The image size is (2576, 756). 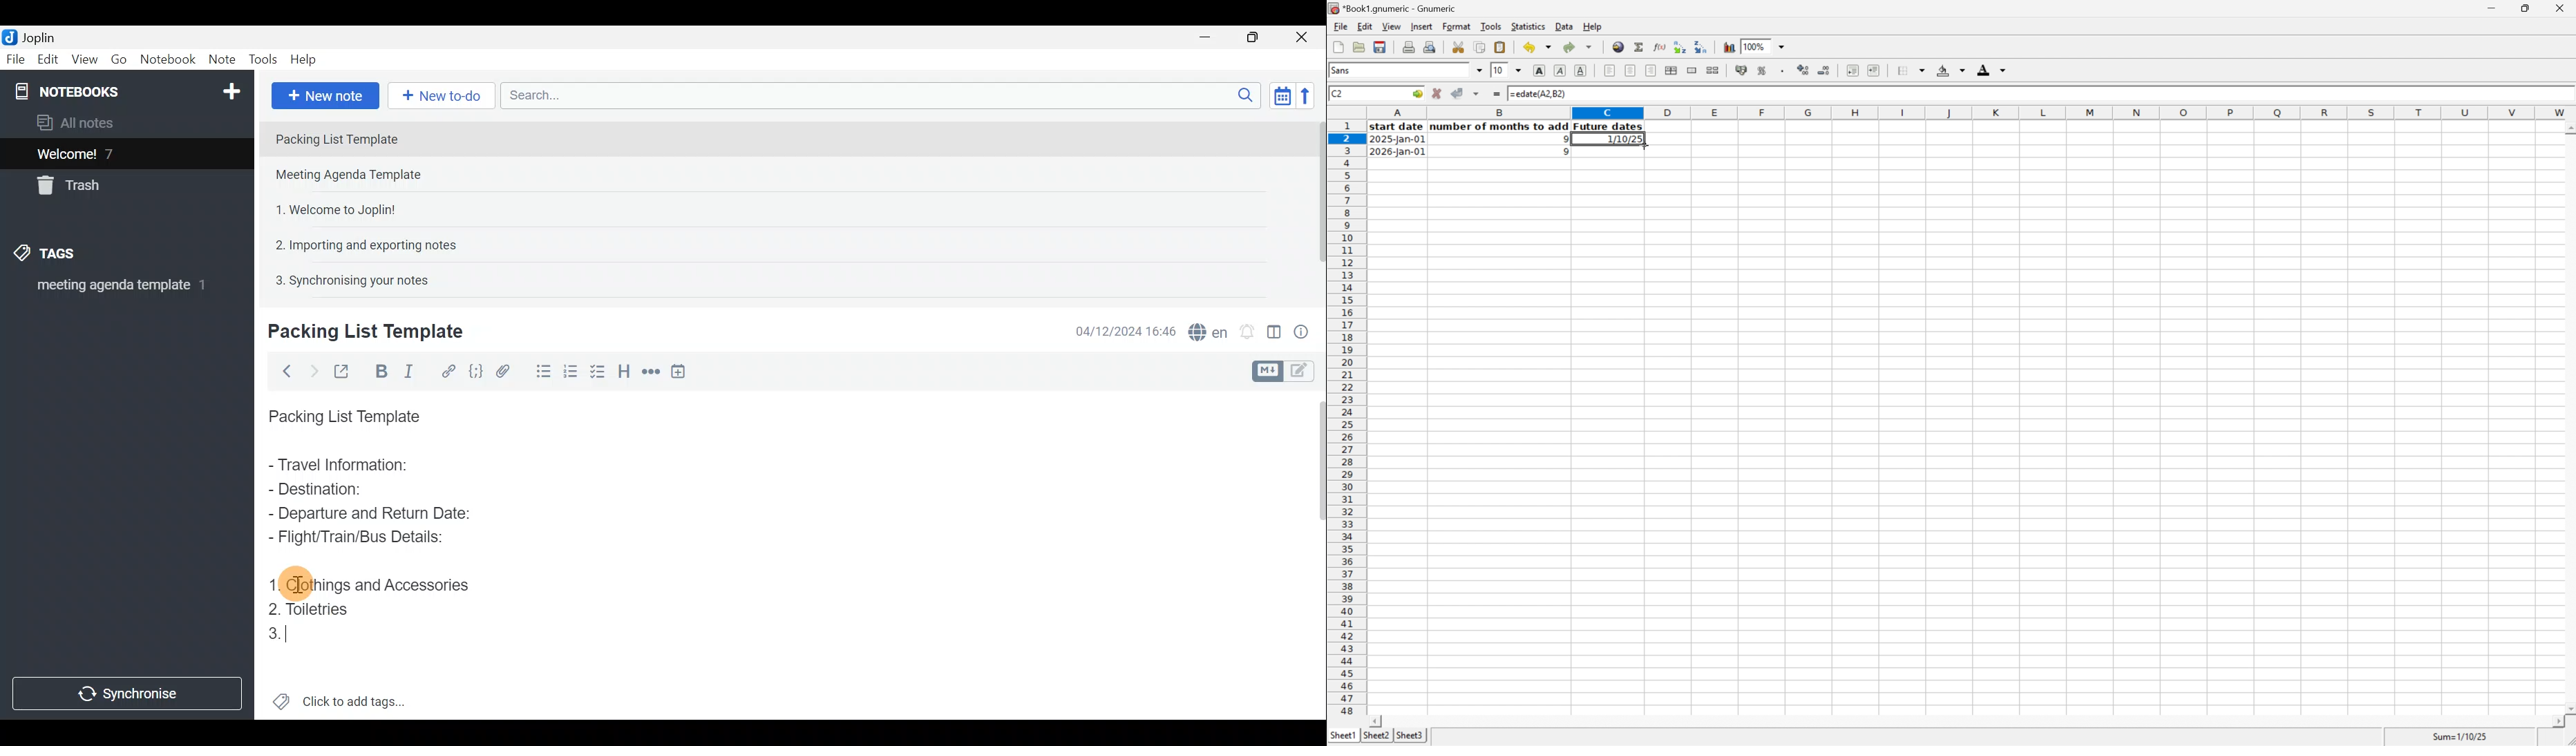 I want to click on Toiletries, so click(x=312, y=611).